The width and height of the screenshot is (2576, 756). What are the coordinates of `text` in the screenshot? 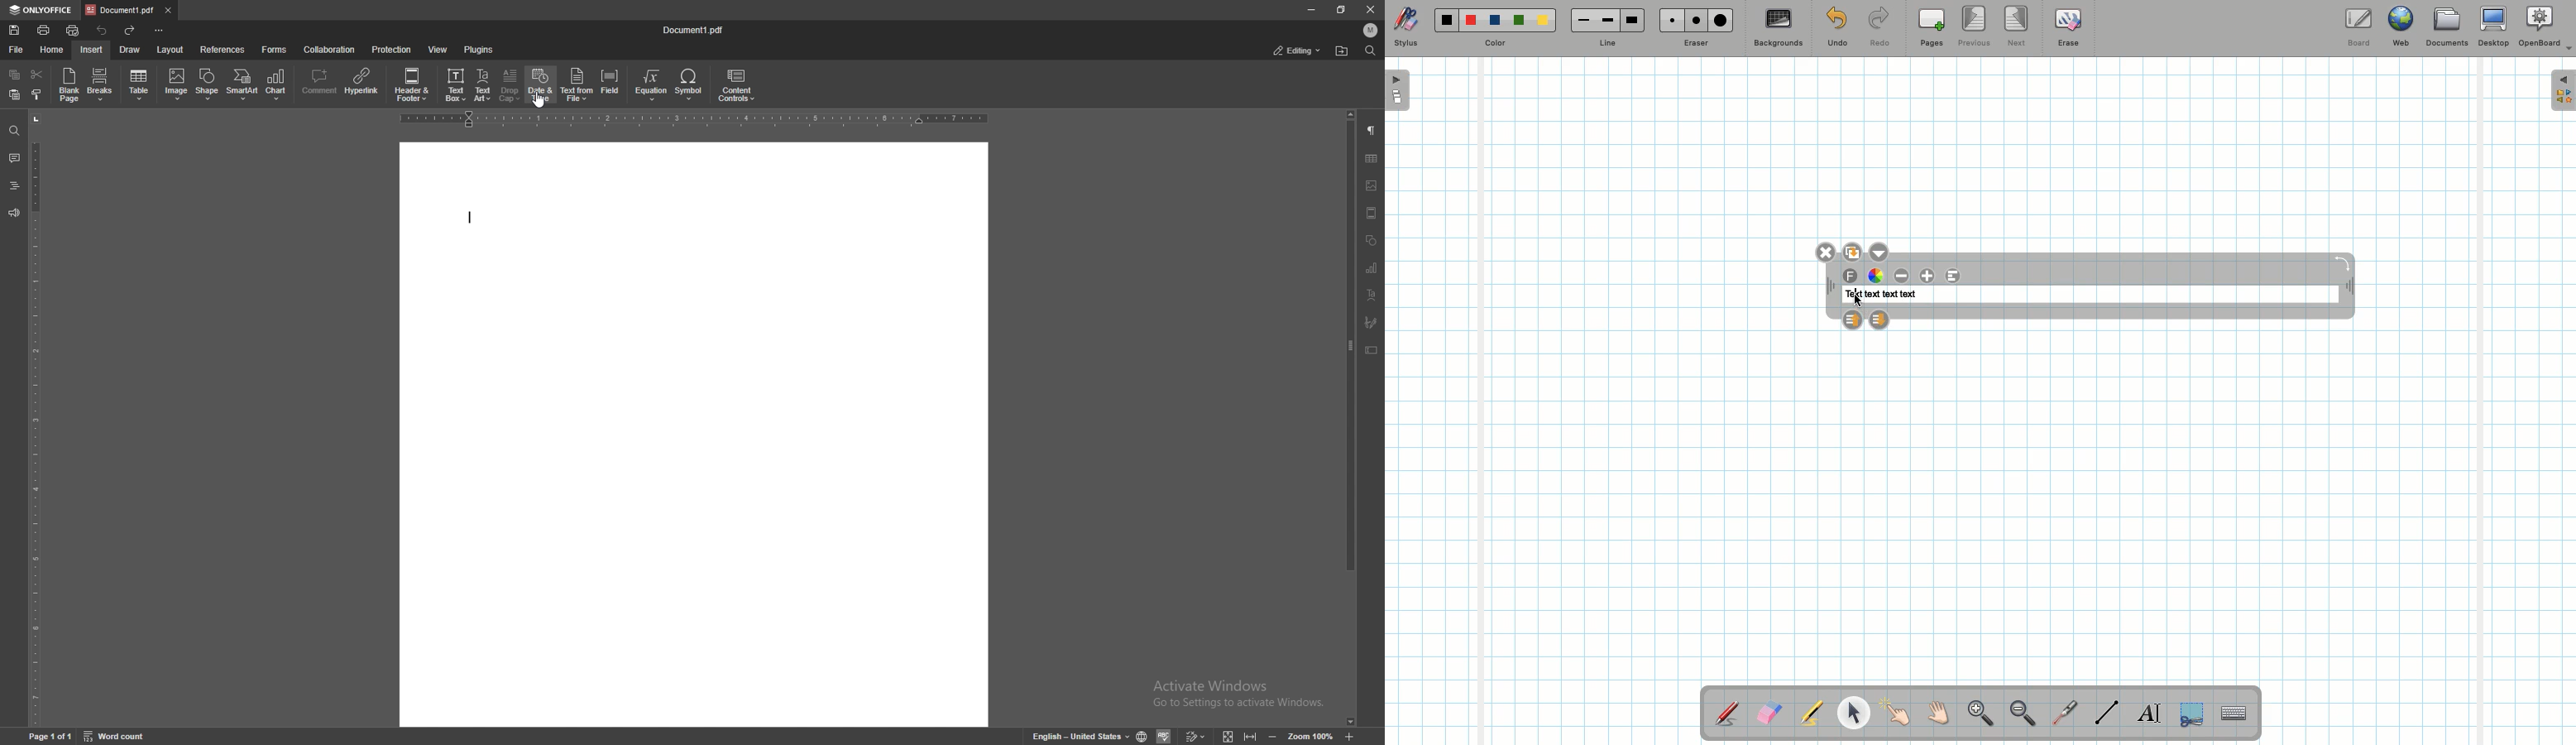 It's located at (1871, 295).